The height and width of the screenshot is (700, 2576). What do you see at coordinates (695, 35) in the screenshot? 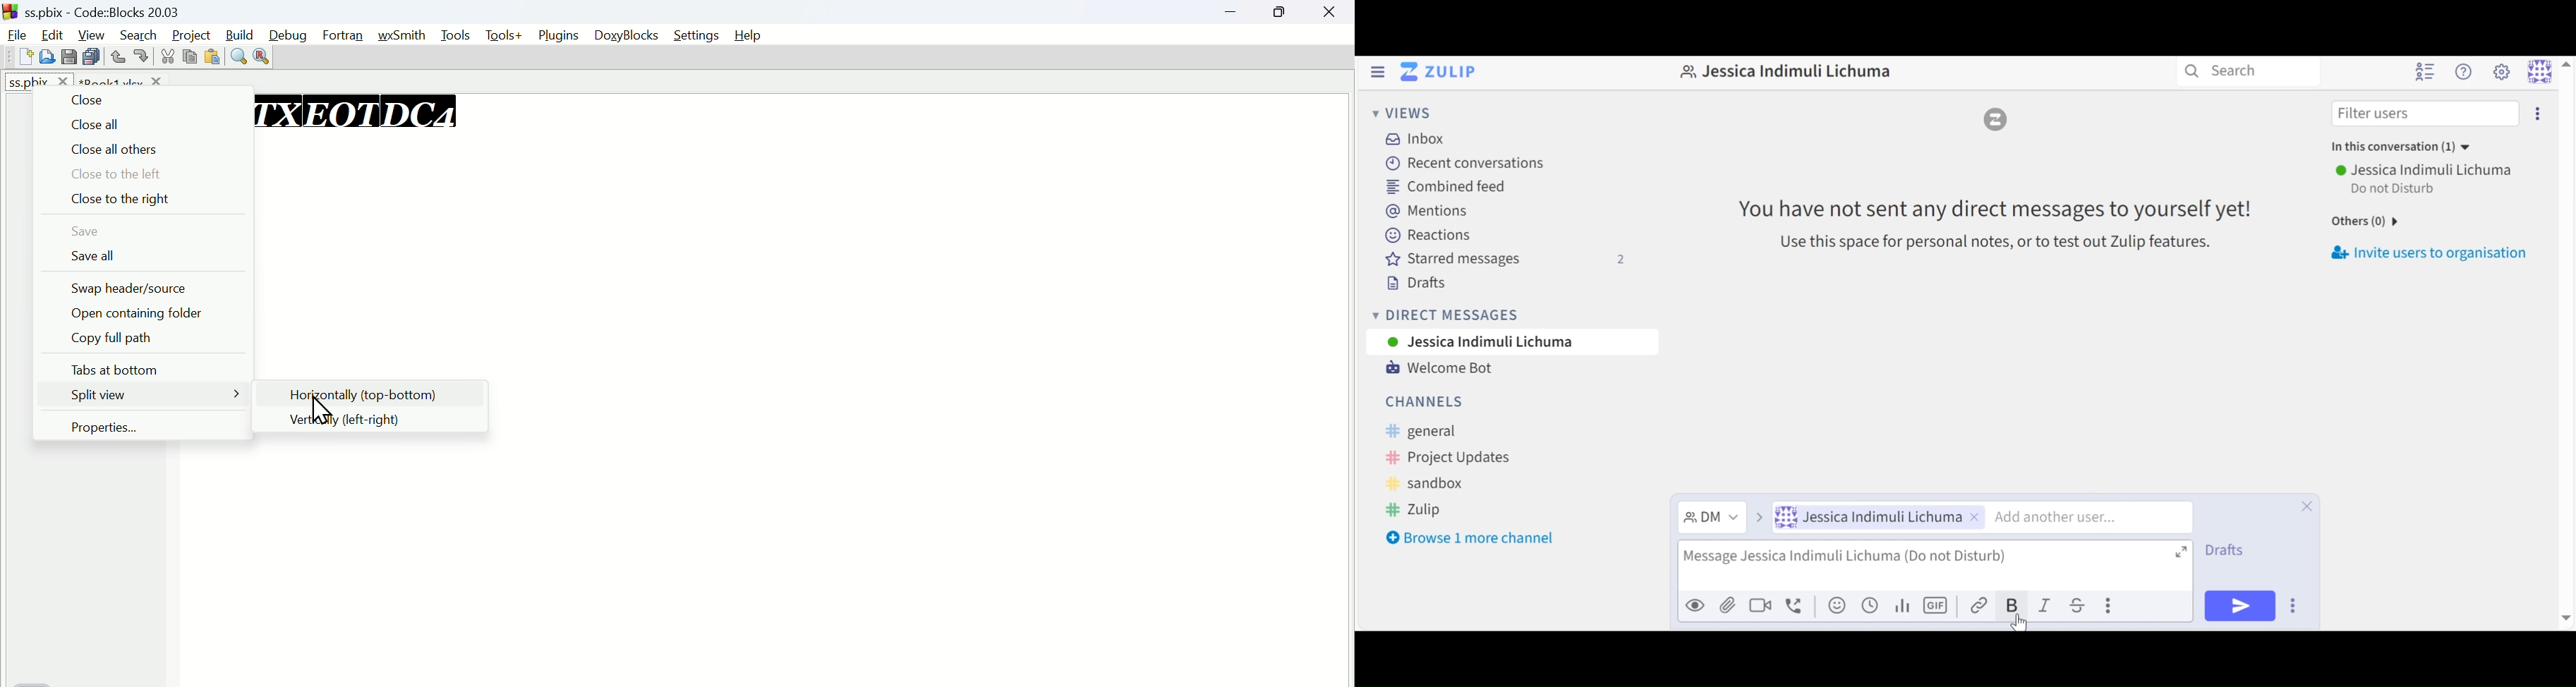
I see `Settings` at bounding box center [695, 35].